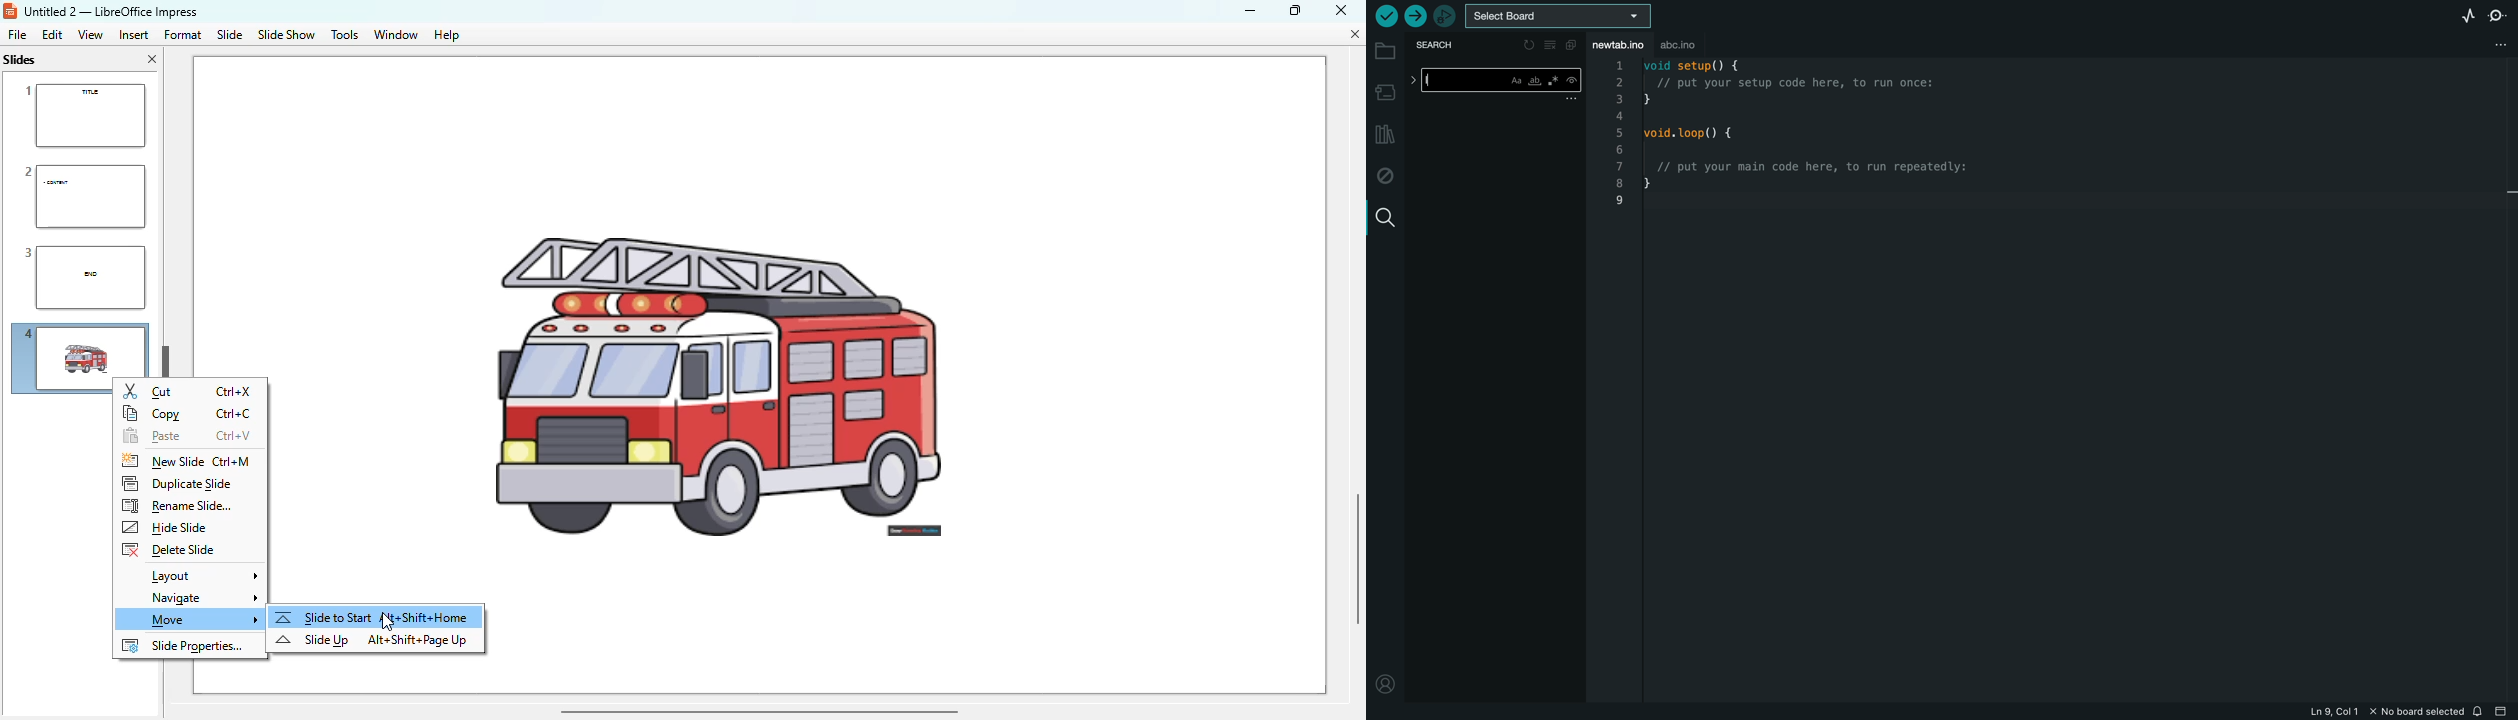  I want to click on logo, so click(10, 11).